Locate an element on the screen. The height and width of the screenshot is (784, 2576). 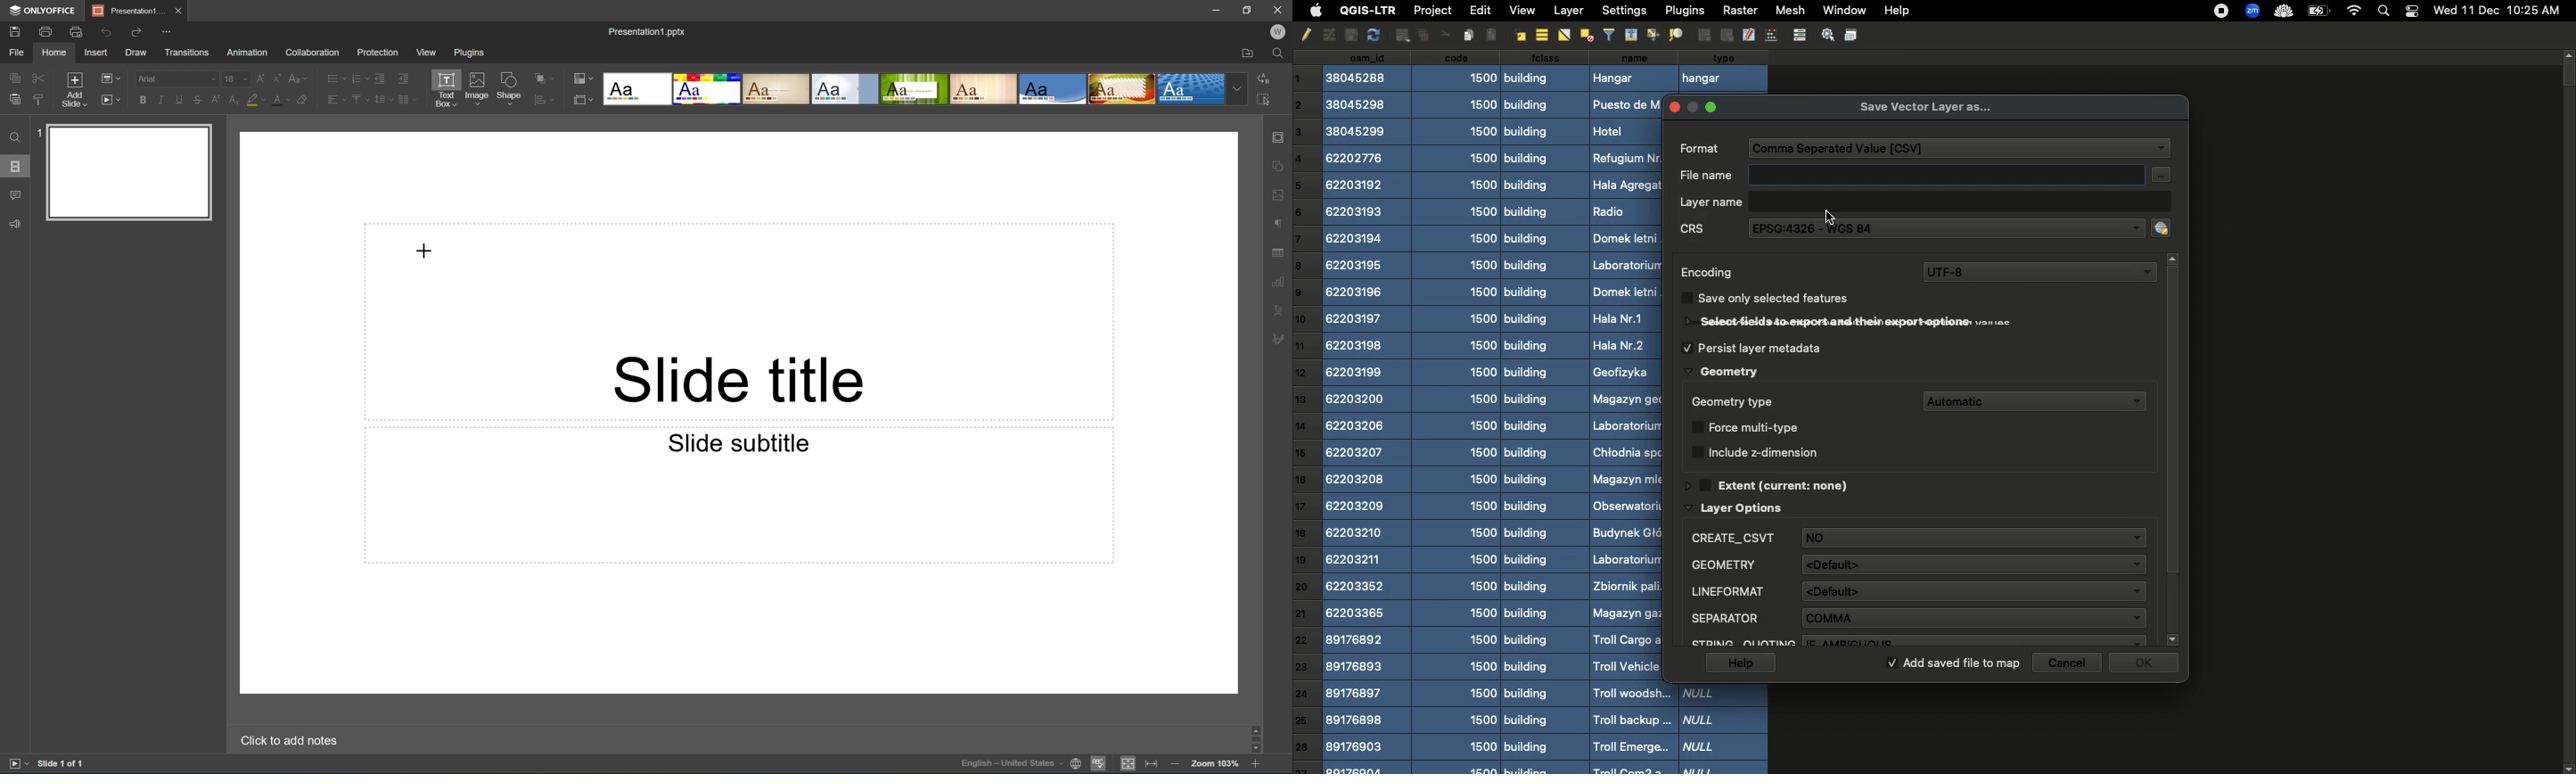
Insert is located at coordinates (95, 53).